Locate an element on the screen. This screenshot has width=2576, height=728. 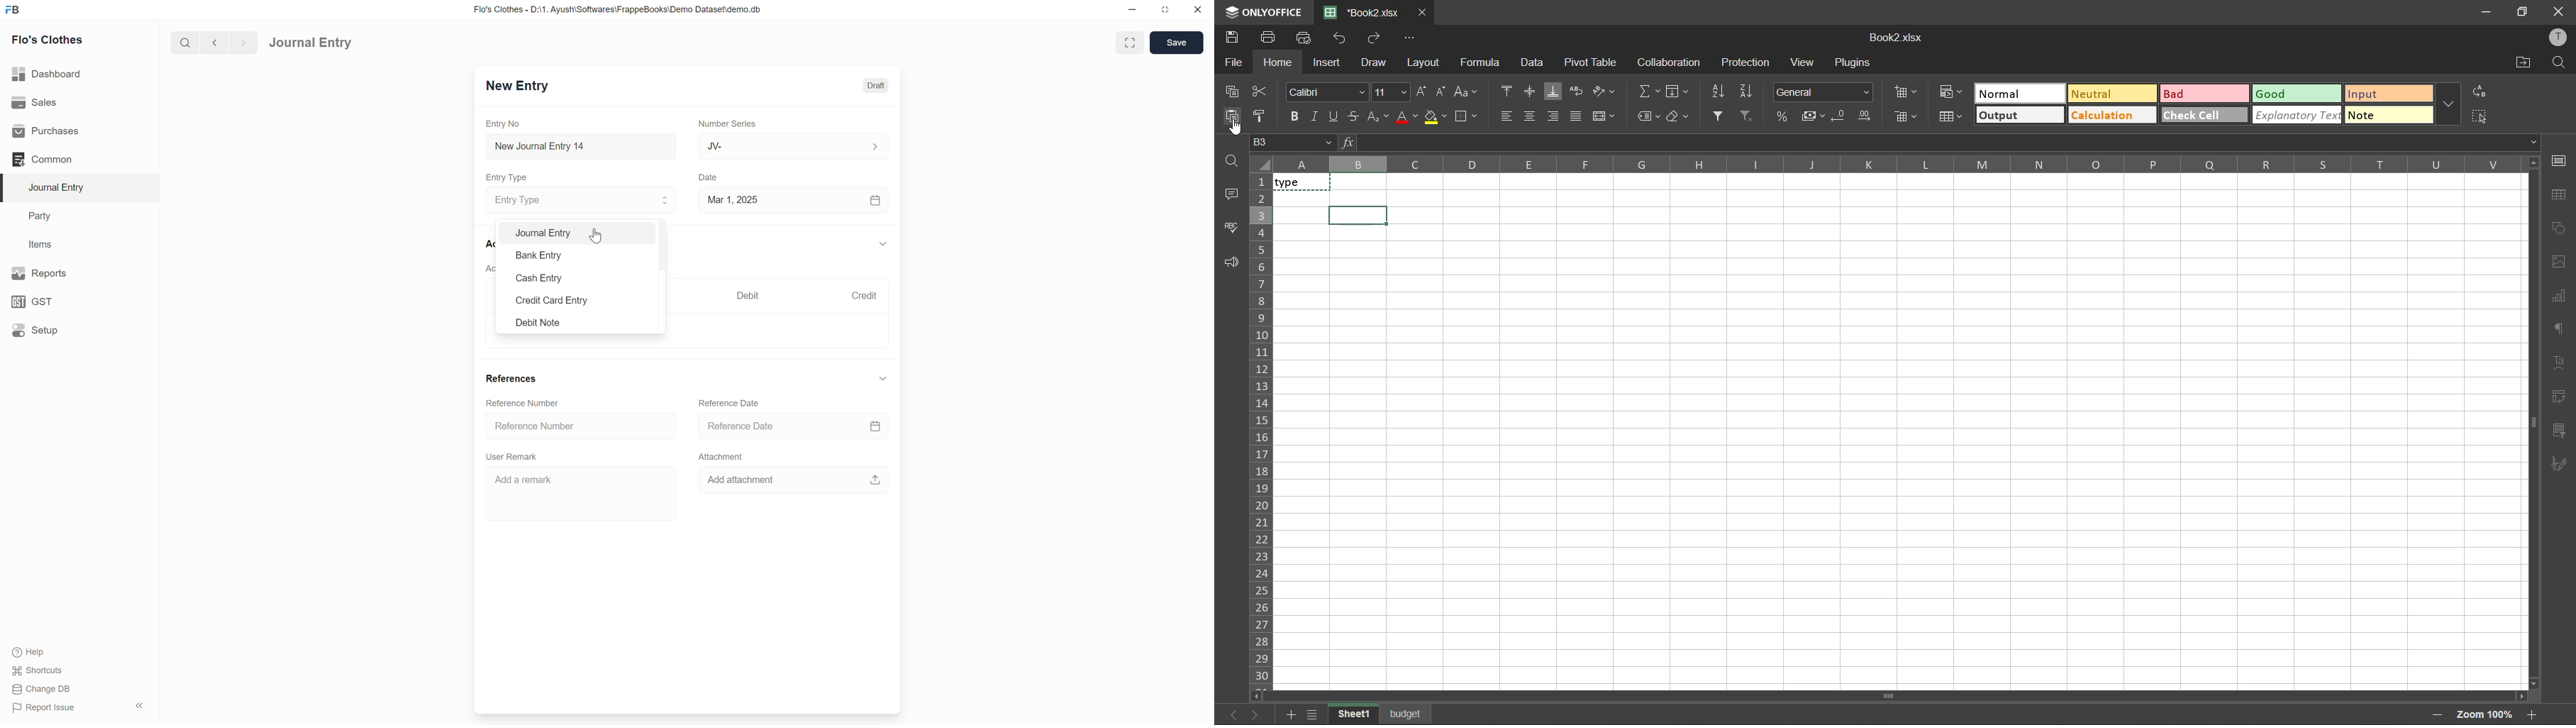
view is located at coordinates (1801, 62).